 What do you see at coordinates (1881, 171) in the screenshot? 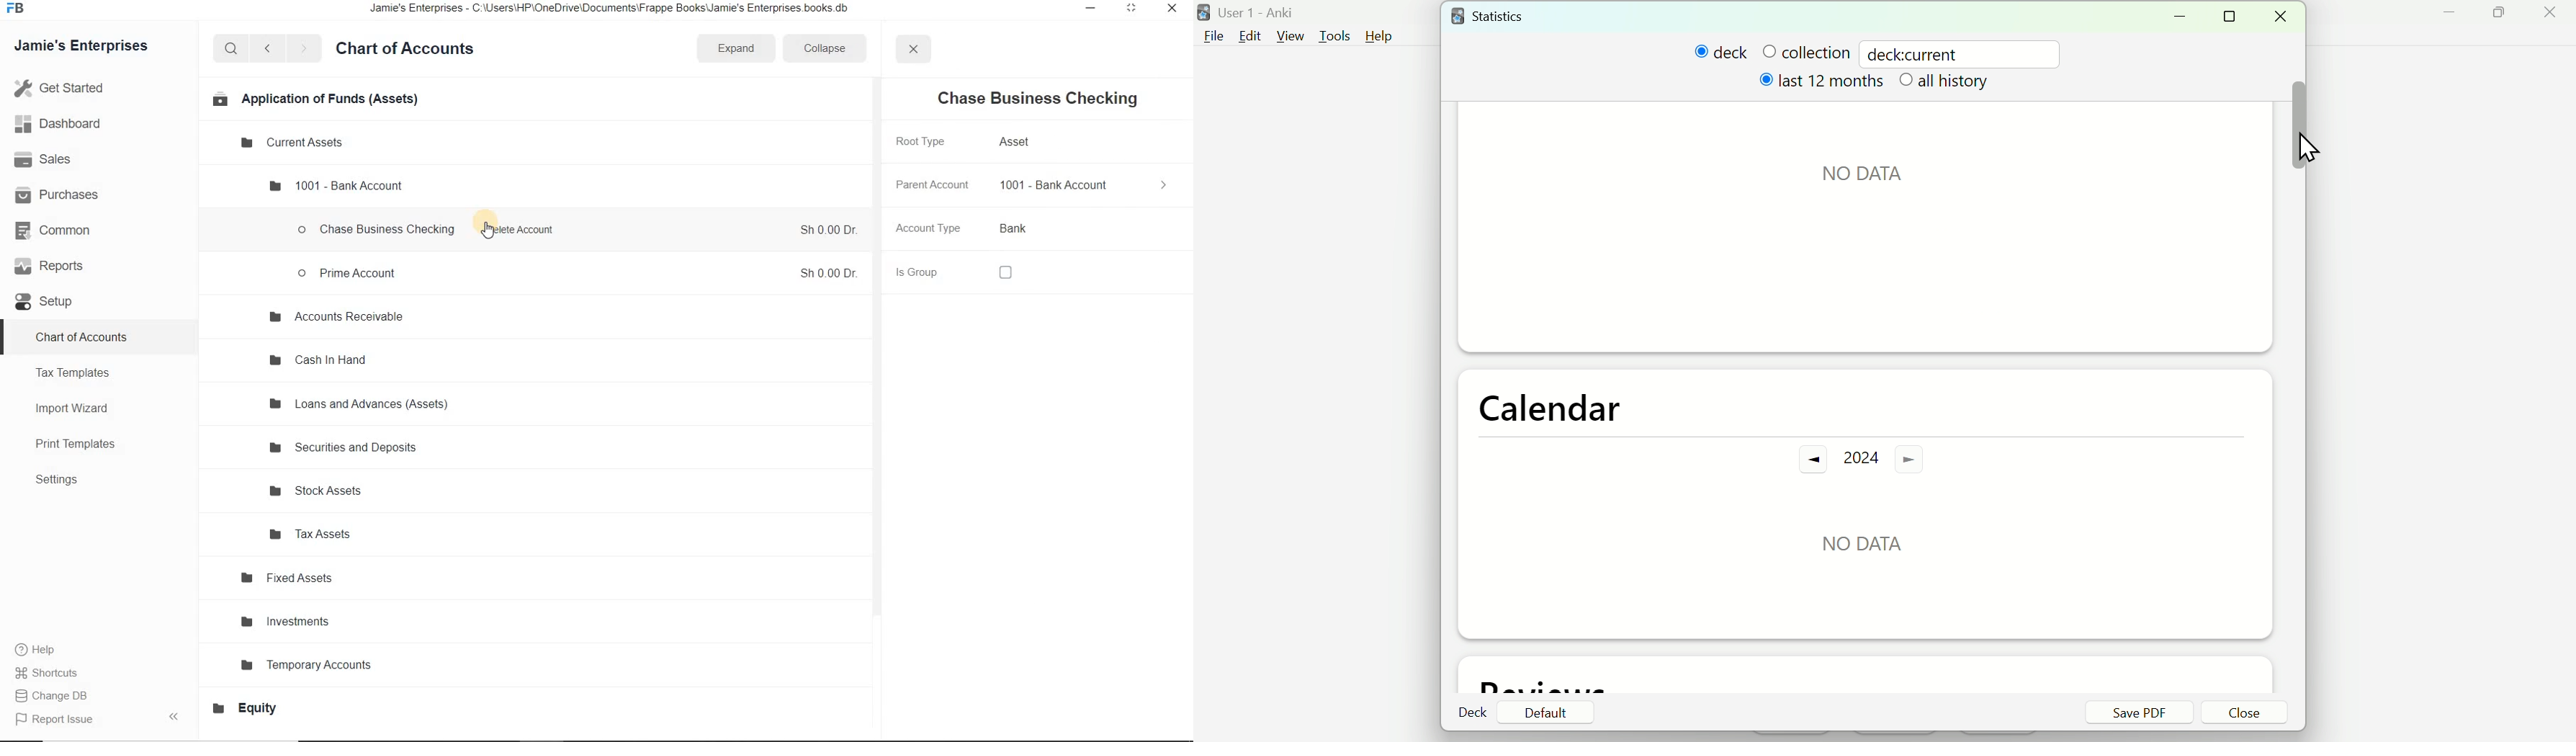
I see `No Data` at bounding box center [1881, 171].